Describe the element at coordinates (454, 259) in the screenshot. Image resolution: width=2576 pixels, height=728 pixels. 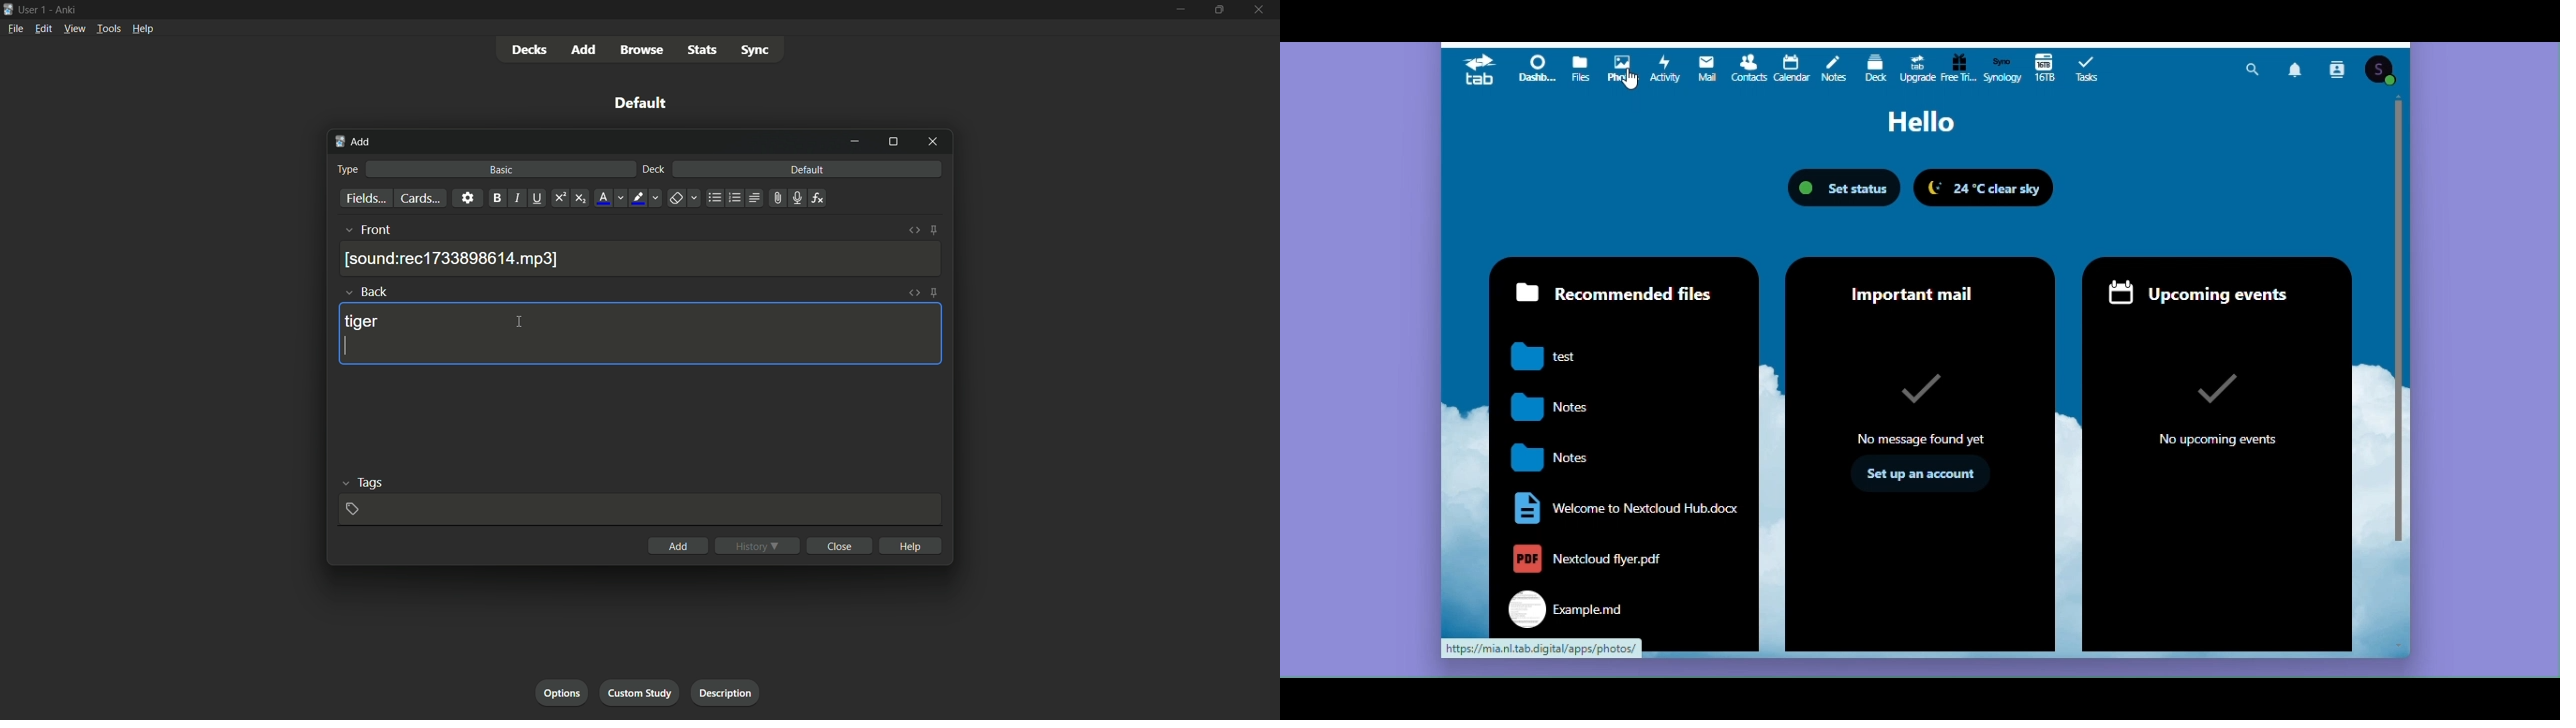
I see `recording saved` at that location.